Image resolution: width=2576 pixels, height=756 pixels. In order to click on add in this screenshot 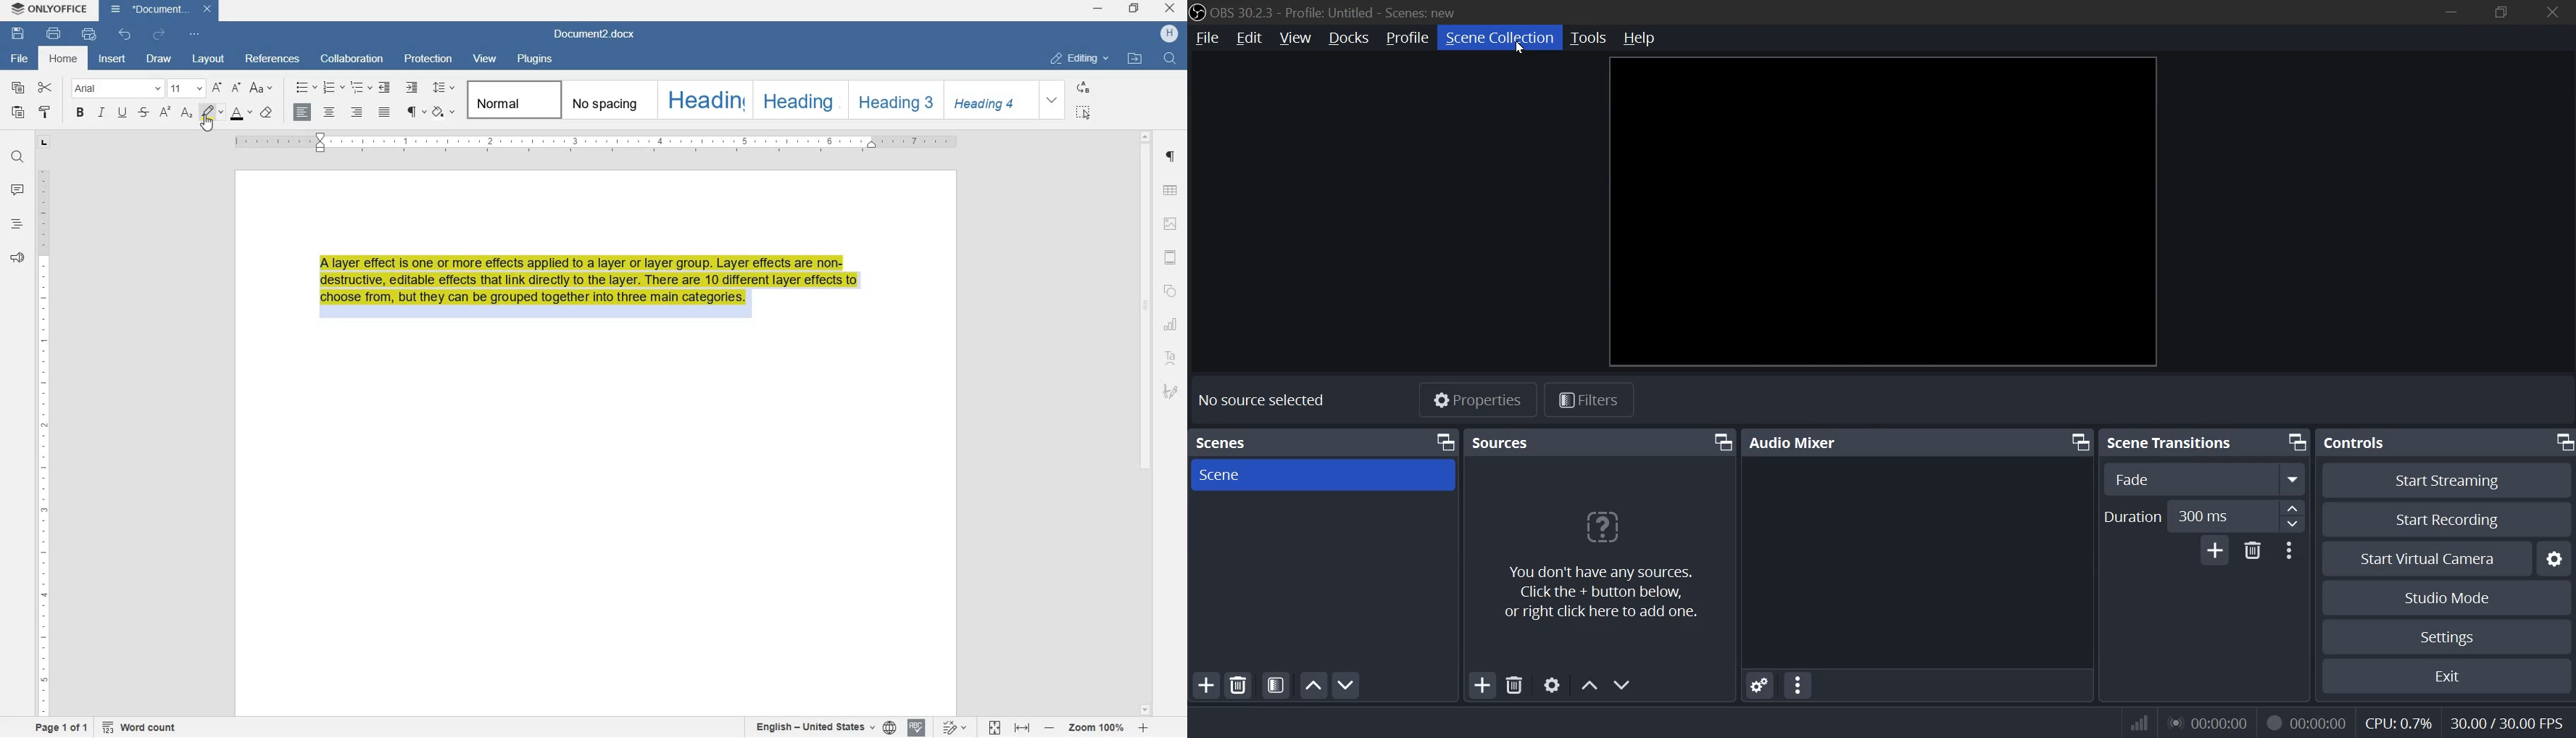, I will do `click(1482, 685)`.